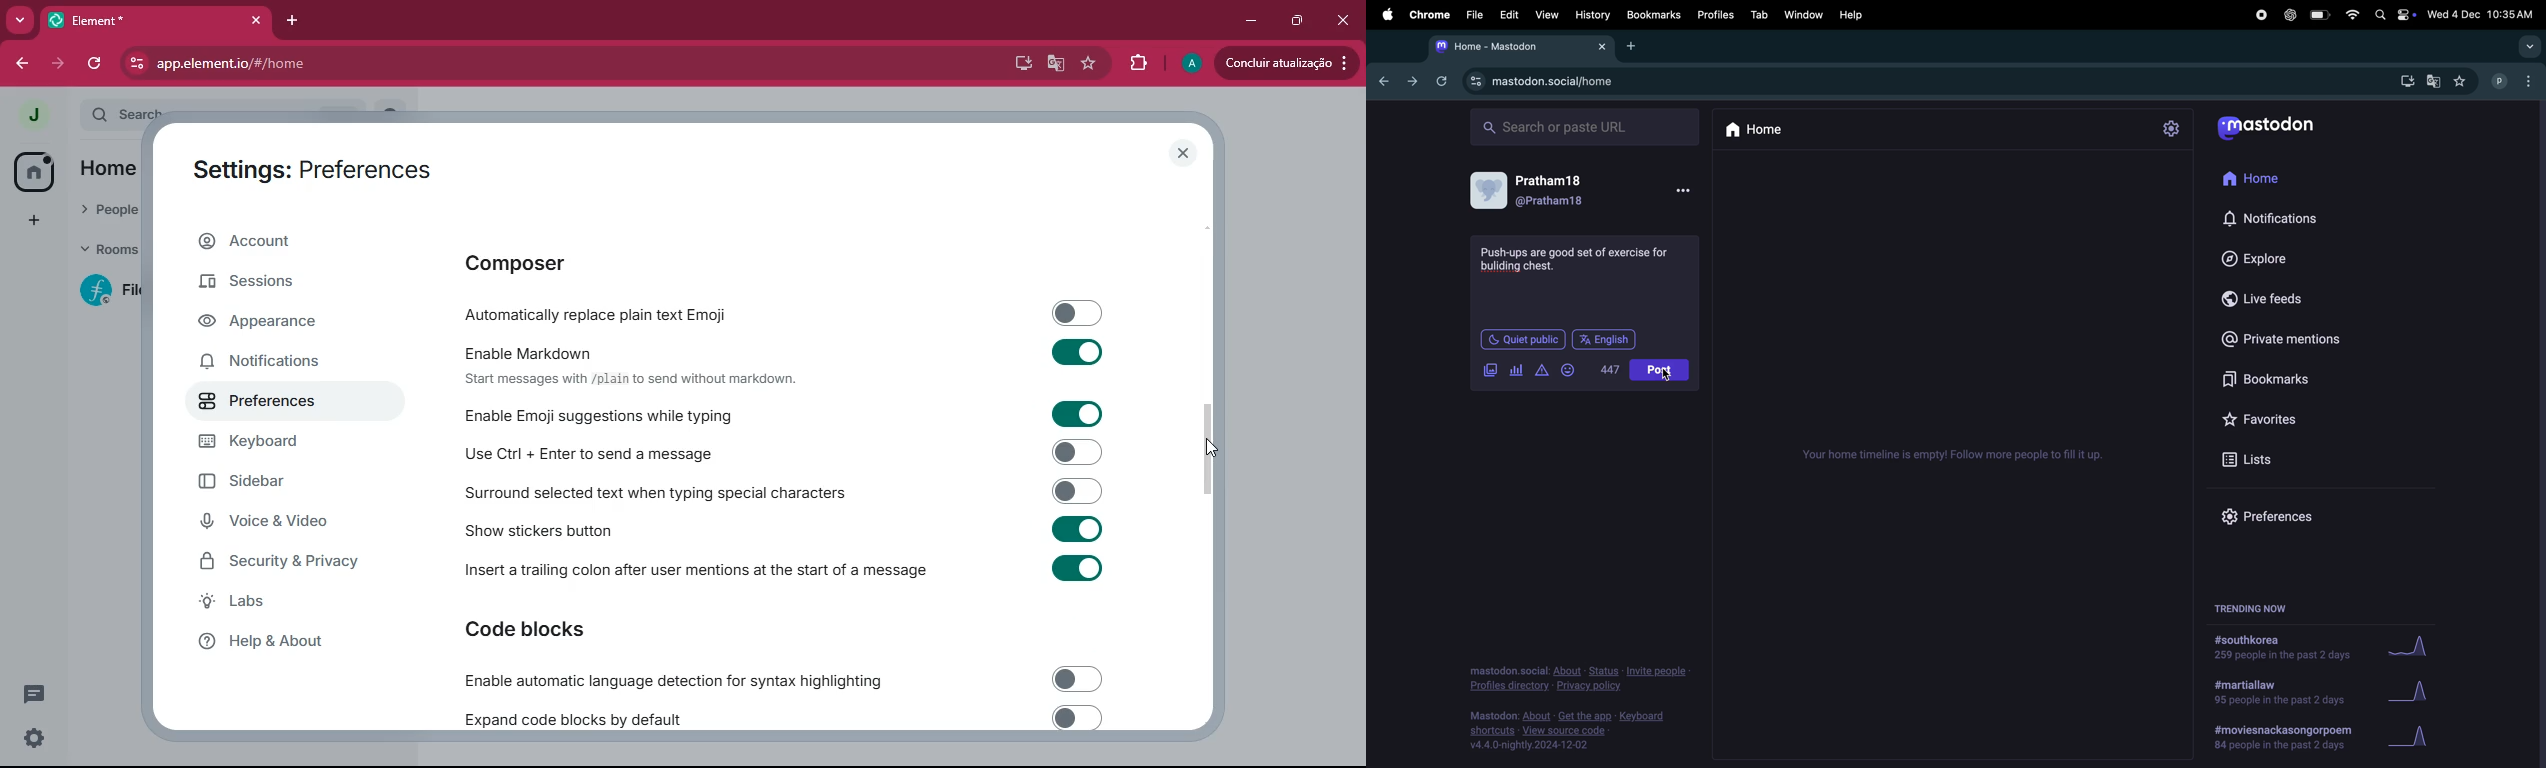 Image resolution: width=2548 pixels, height=784 pixels. I want to click on settings, so click(29, 738).